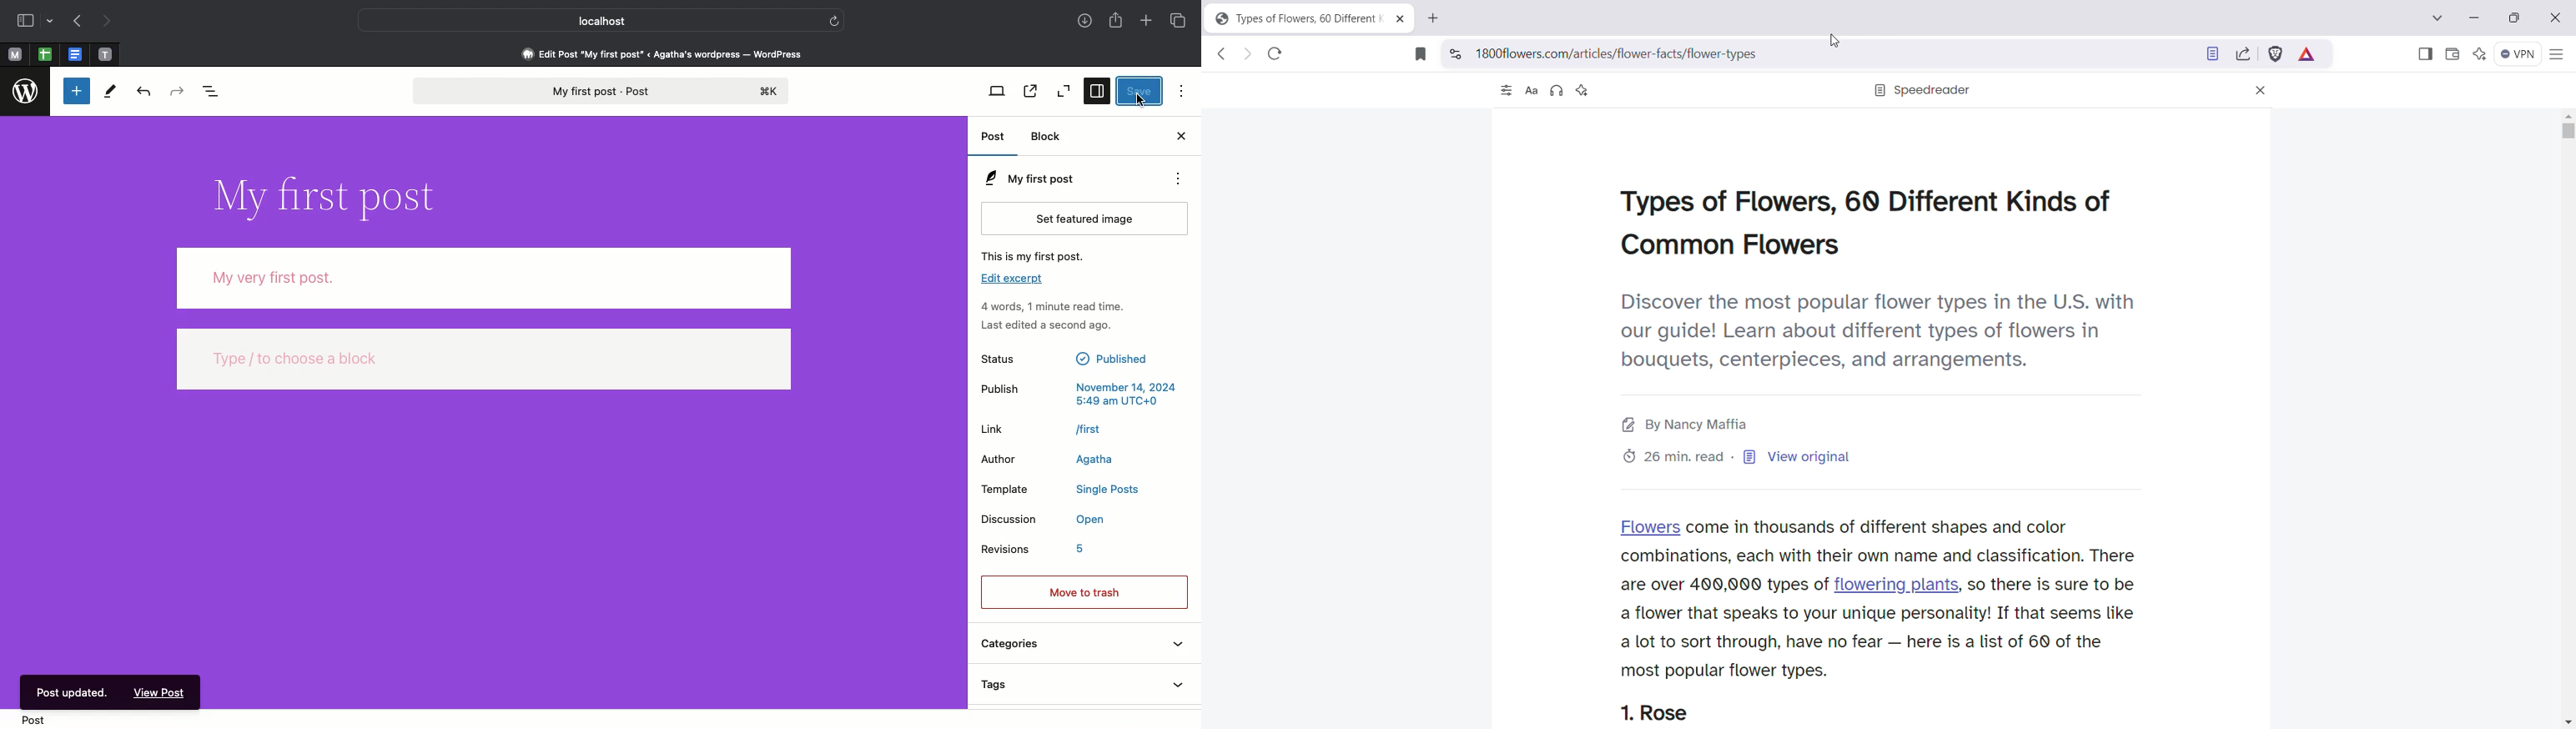  What do you see at coordinates (837, 18) in the screenshot?
I see `refresh` at bounding box center [837, 18].